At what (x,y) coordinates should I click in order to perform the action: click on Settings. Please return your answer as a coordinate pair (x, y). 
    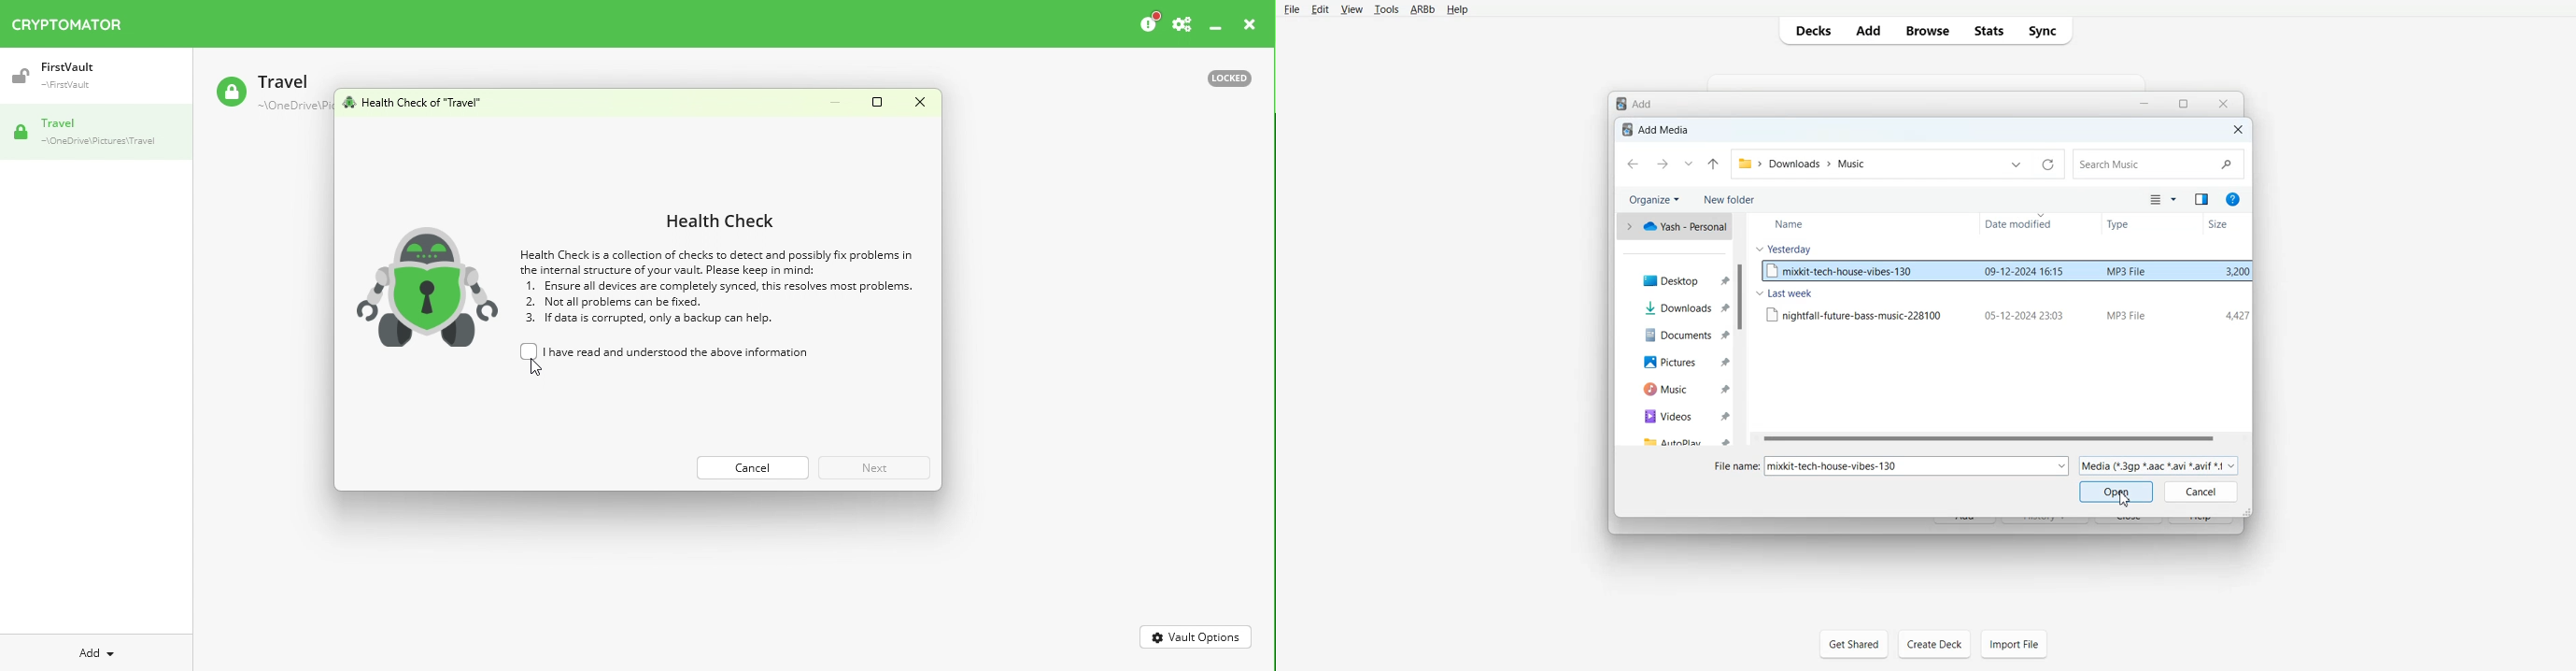
    Looking at the image, I should click on (1182, 26).